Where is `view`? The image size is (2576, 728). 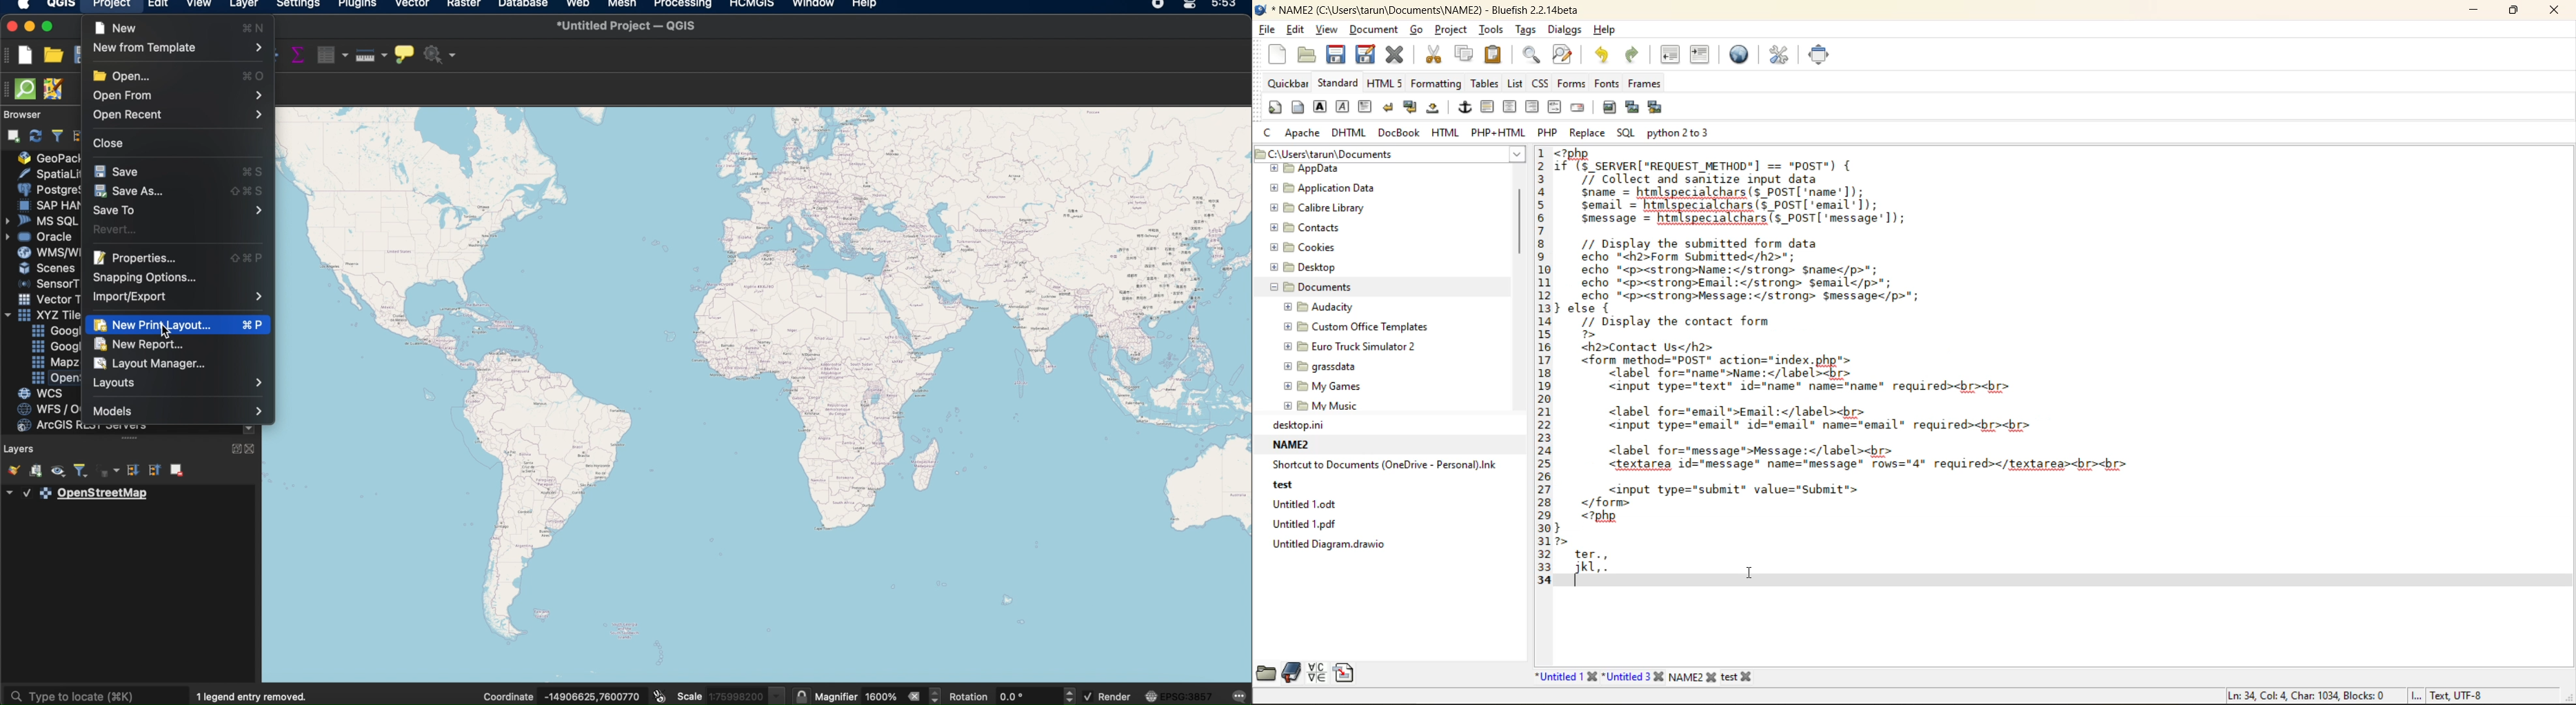 view is located at coordinates (1327, 31).